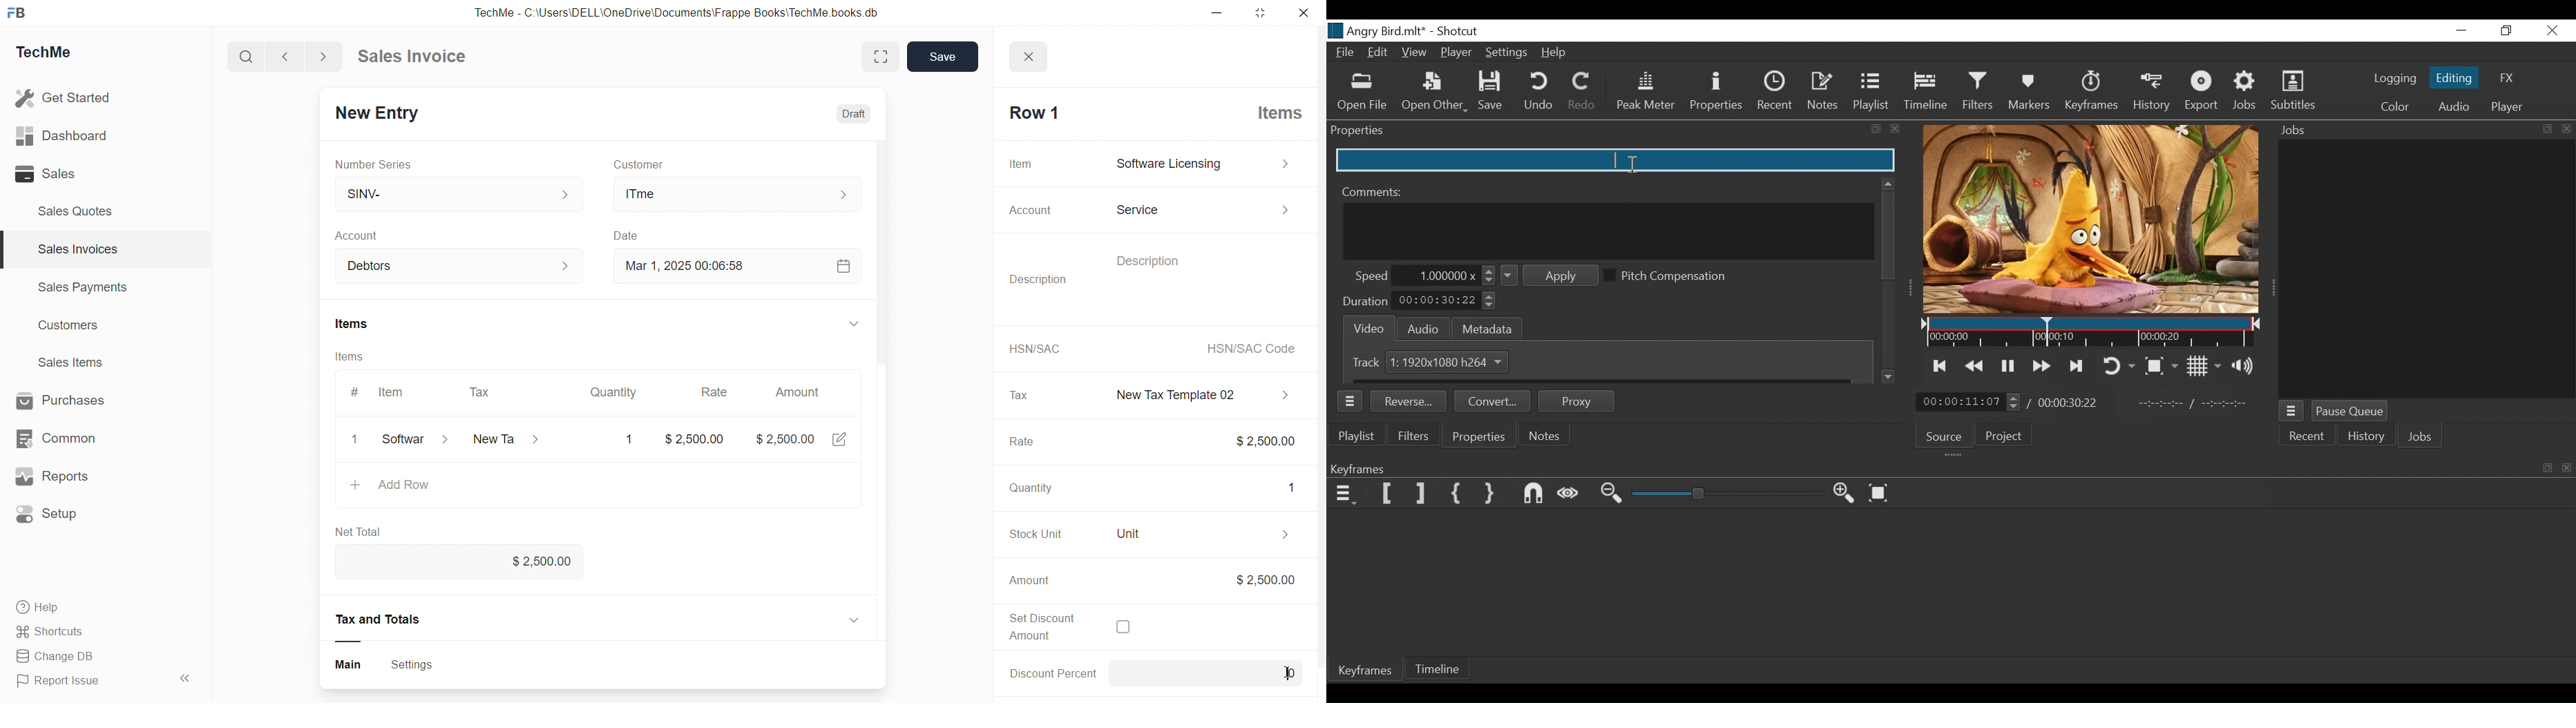 Image resolution: width=2576 pixels, height=728 pixels. I want to click on Rate, so click(711, 389).